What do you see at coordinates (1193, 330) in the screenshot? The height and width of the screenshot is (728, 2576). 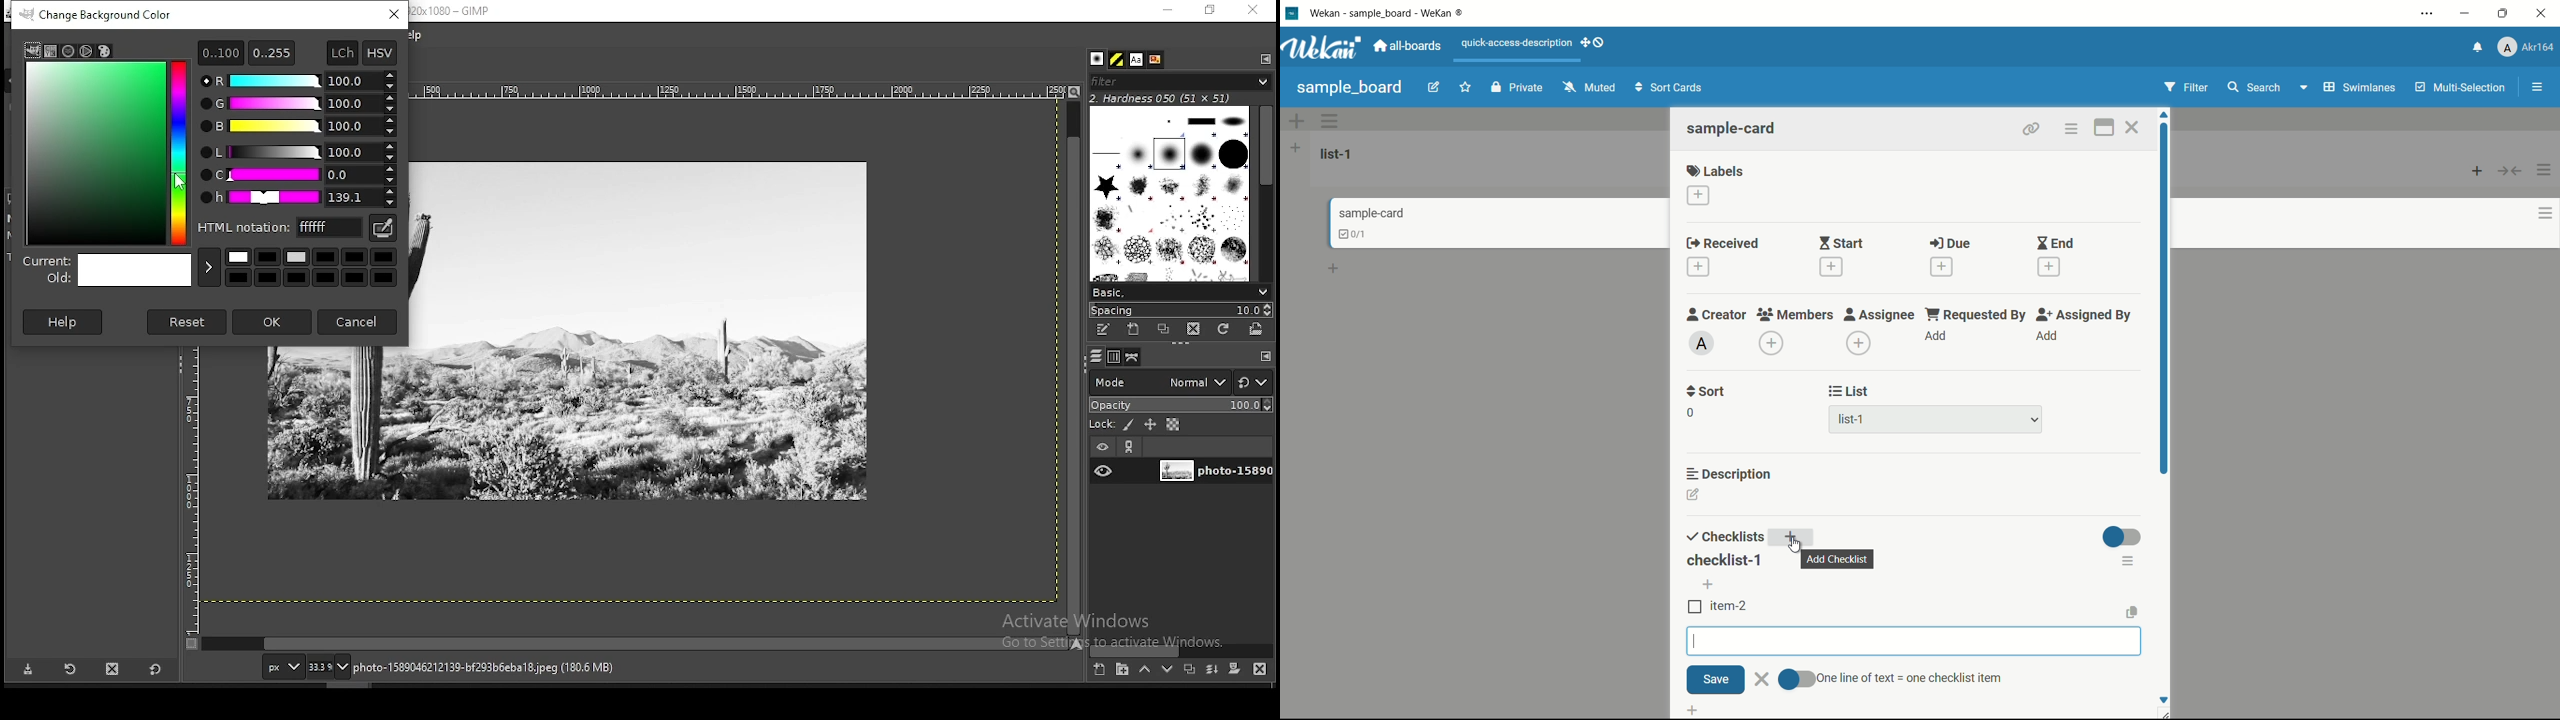 I see `delete brush` at bounding box center [1193, 330].